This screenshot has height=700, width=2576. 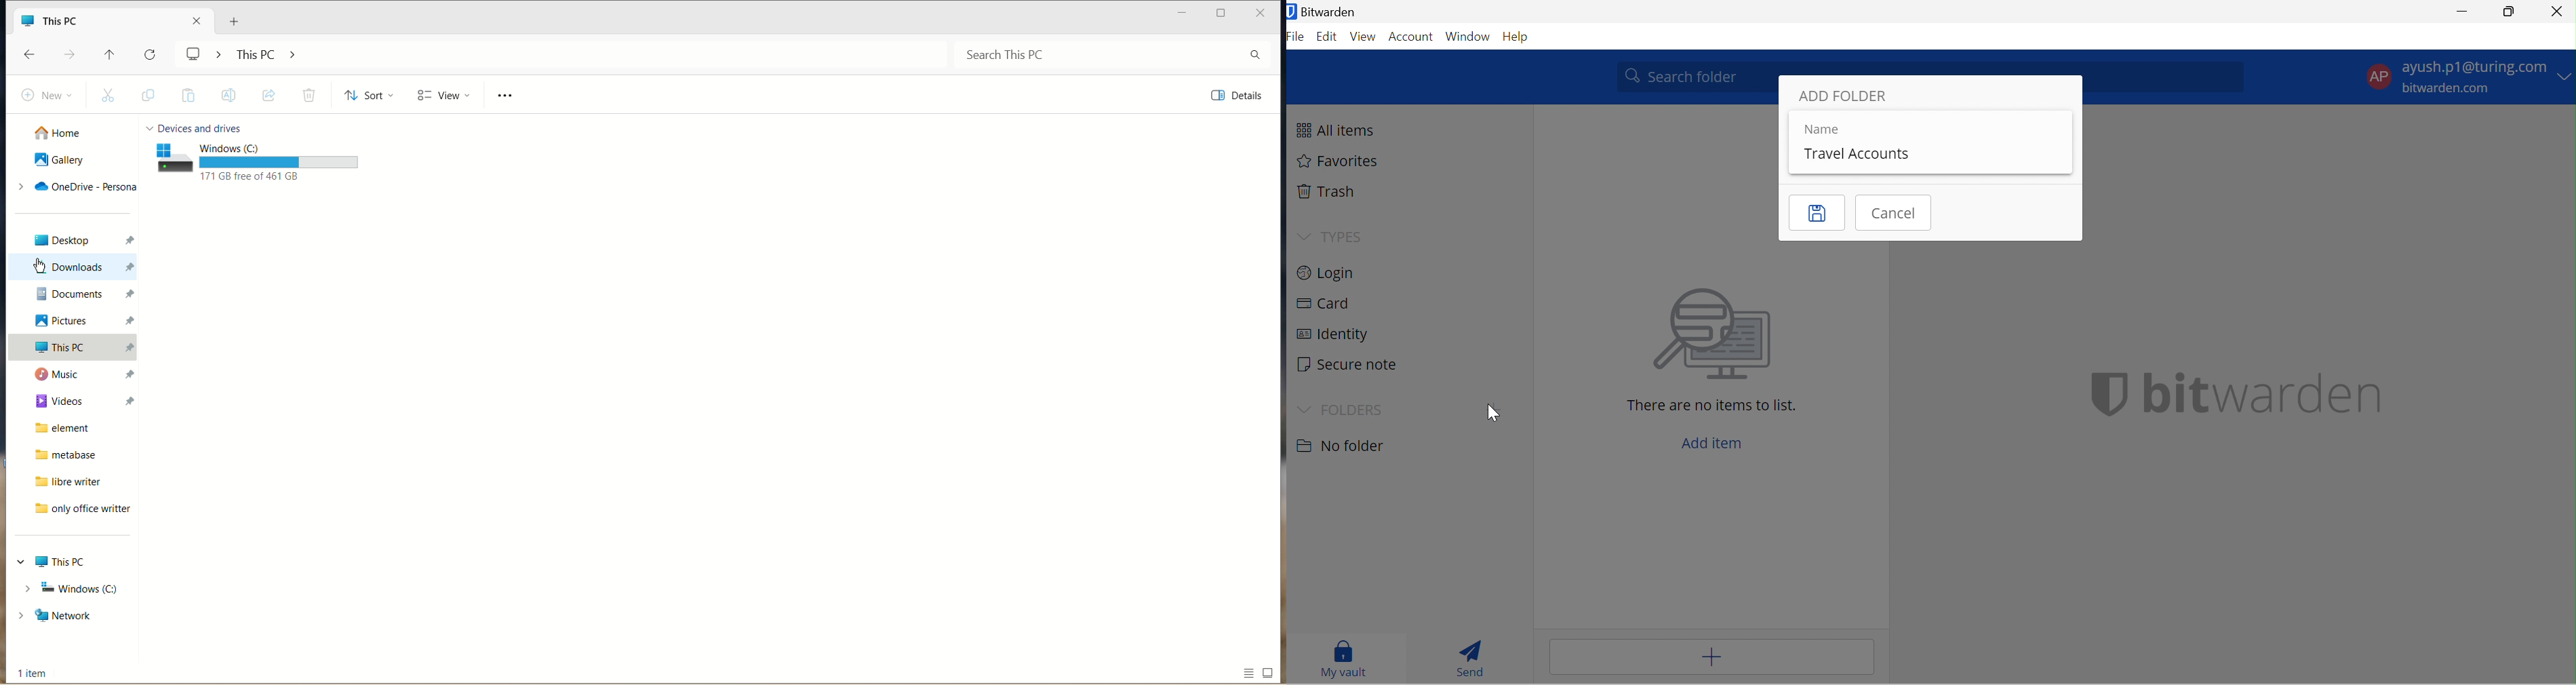 I want to click on this pc, so click(x=80, y=21).